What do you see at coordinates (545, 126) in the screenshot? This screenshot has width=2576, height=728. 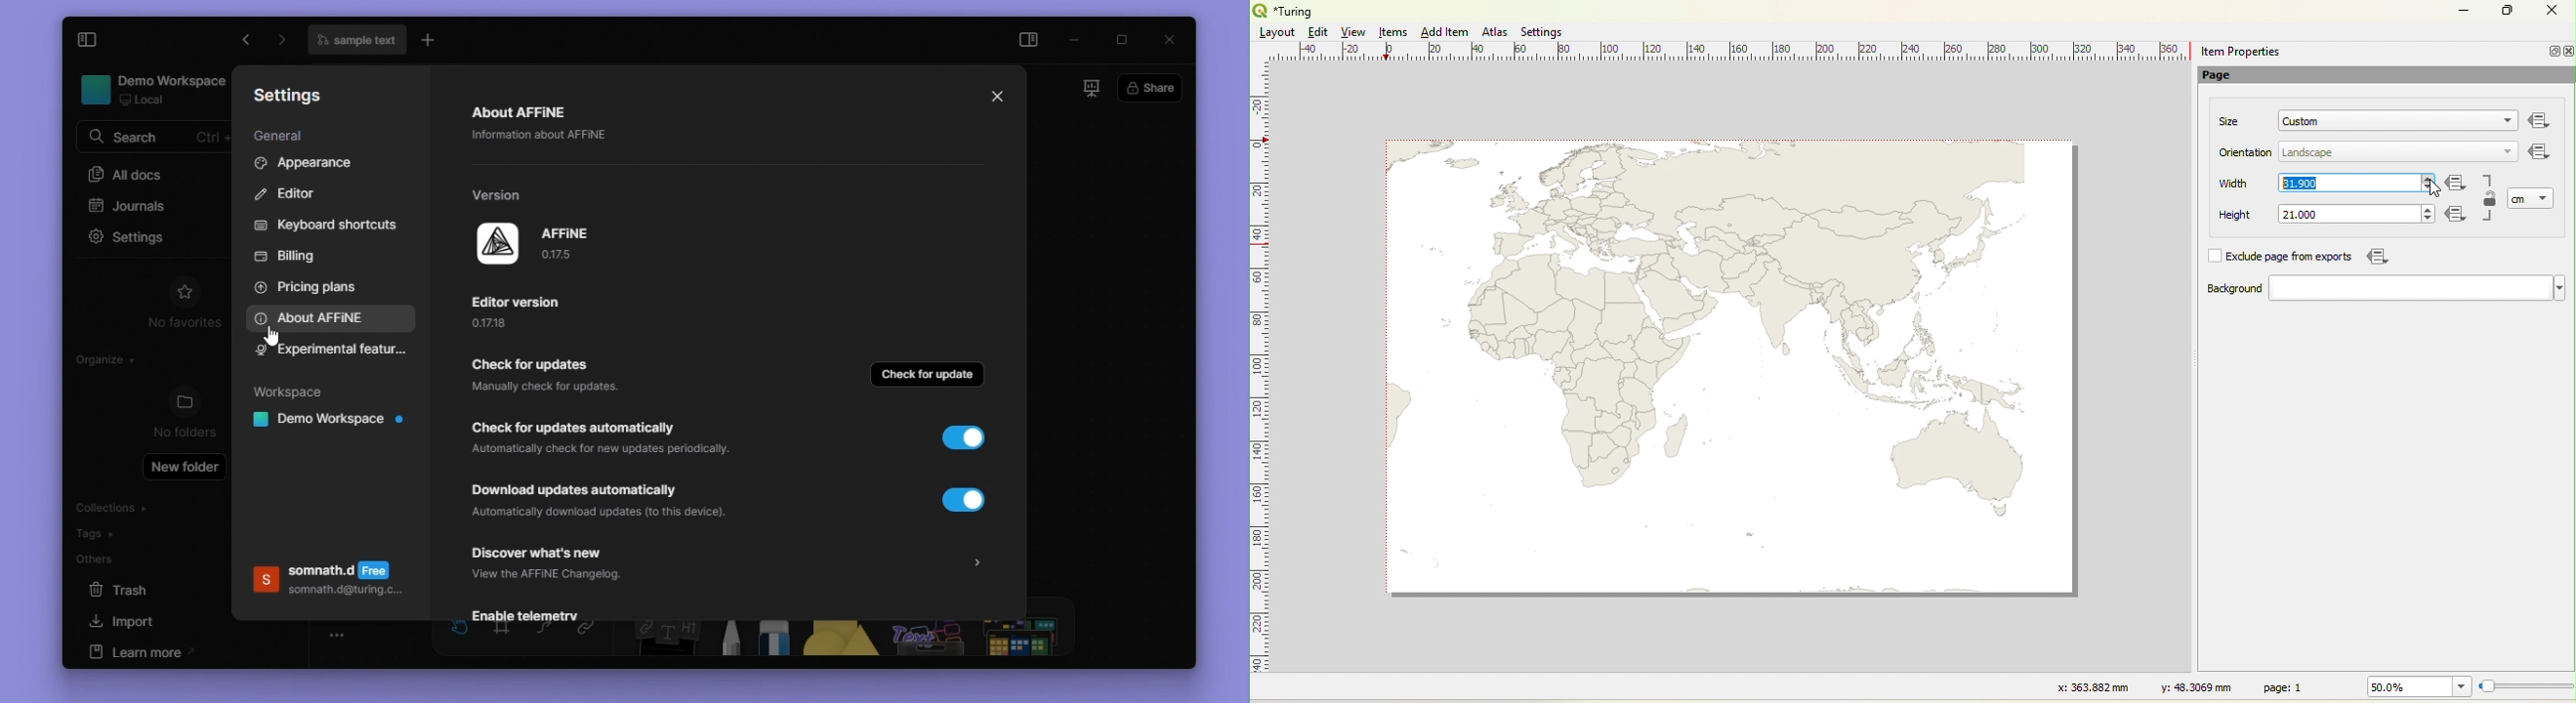 I see `Abount Affine and explanatory text` at bounding box center [545, 126].